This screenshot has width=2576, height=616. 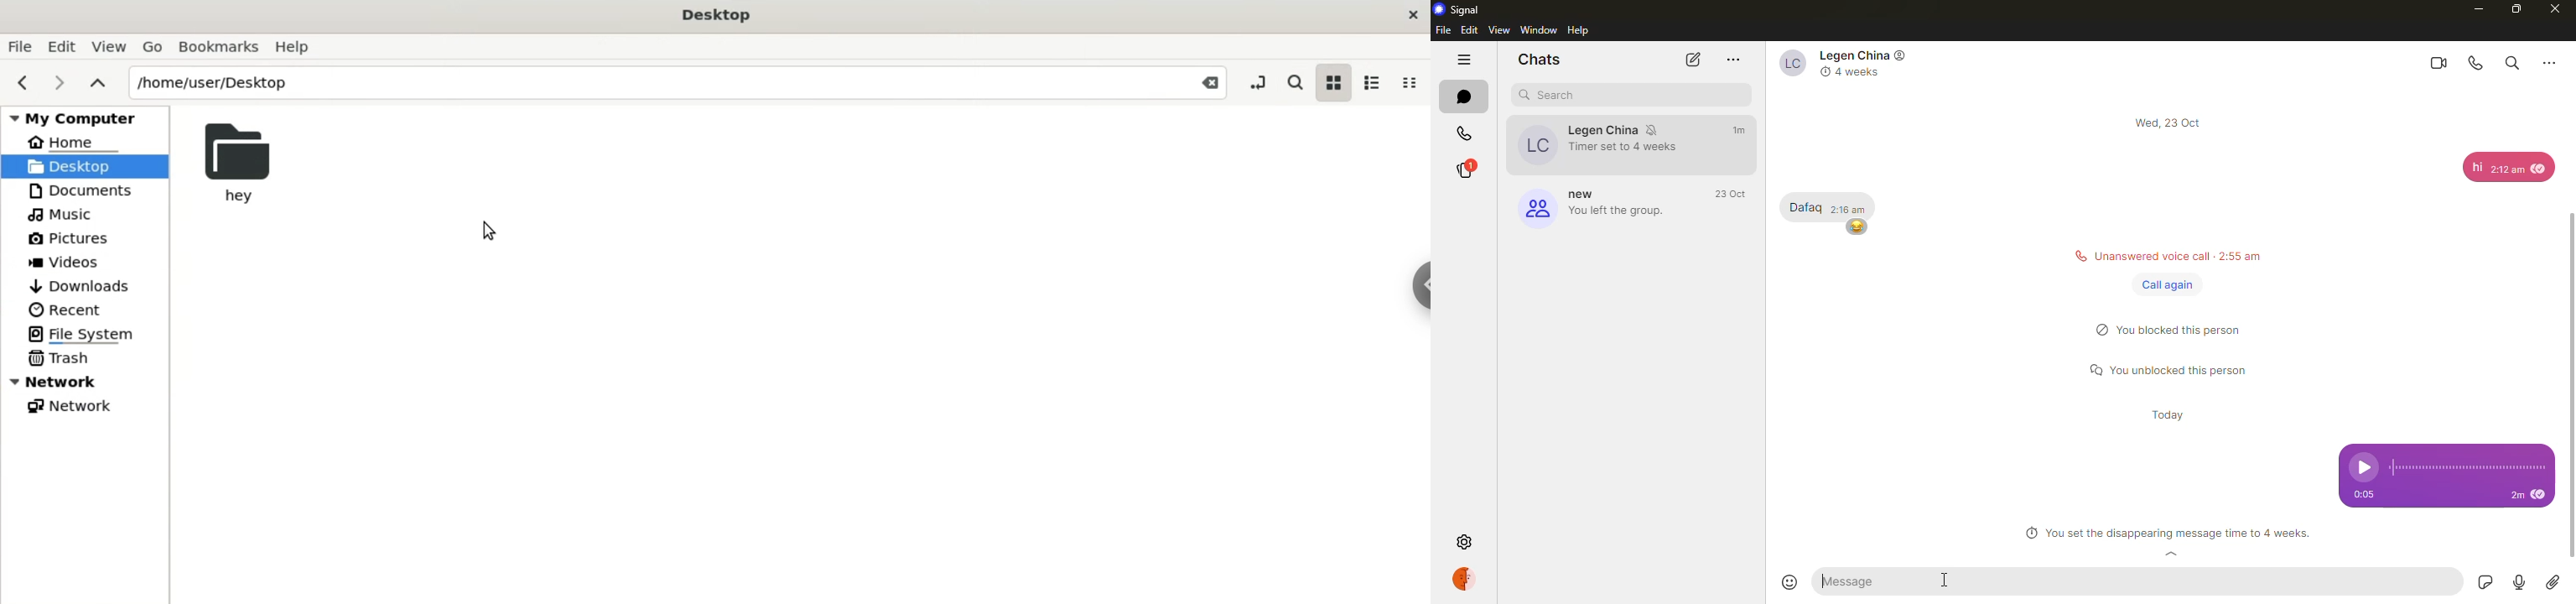 What do you see at coordinates (1867, 581) in the screenshot?
I see `message` at bounding box center [1867, 581].